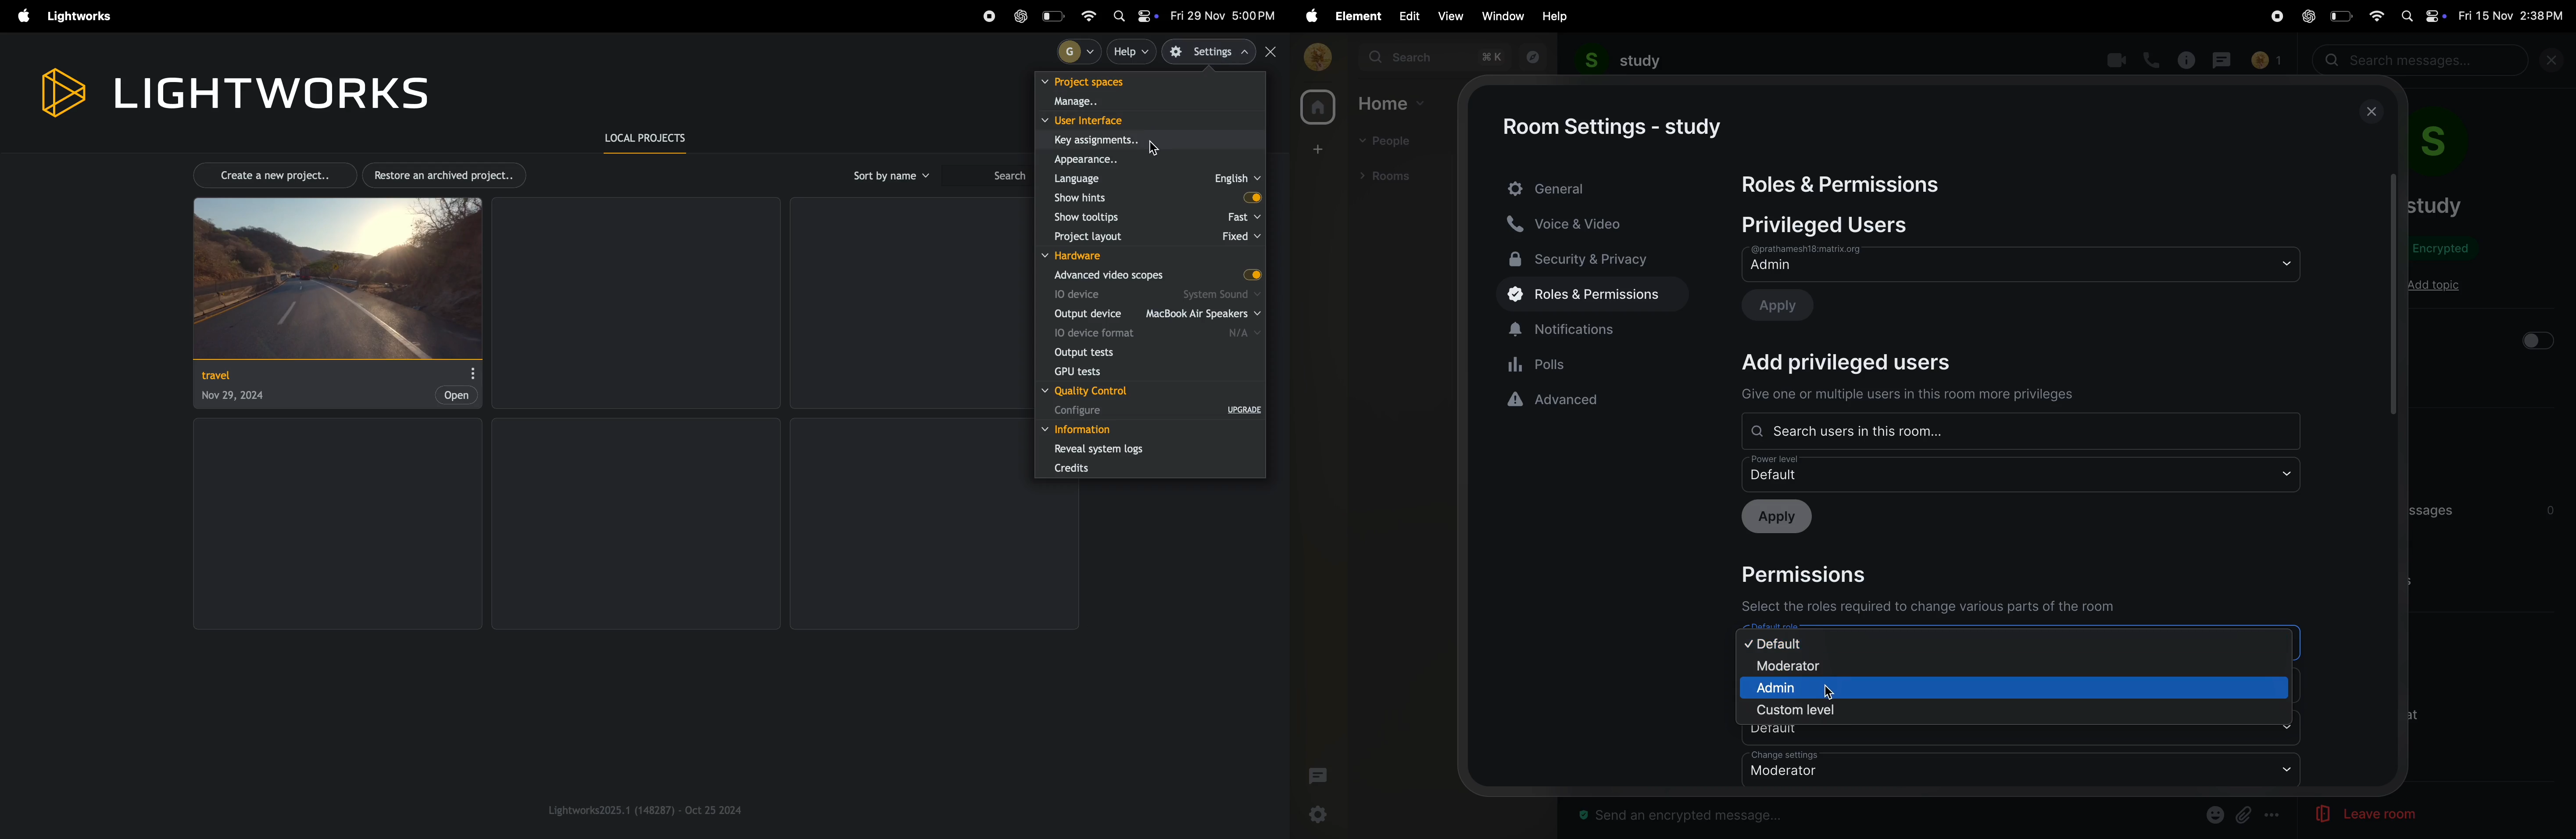 The image size is (2576, 840). What do you see at coordinates (2372, 112) in the screenshot?
I see `close` at bounding box center [2372, 112].